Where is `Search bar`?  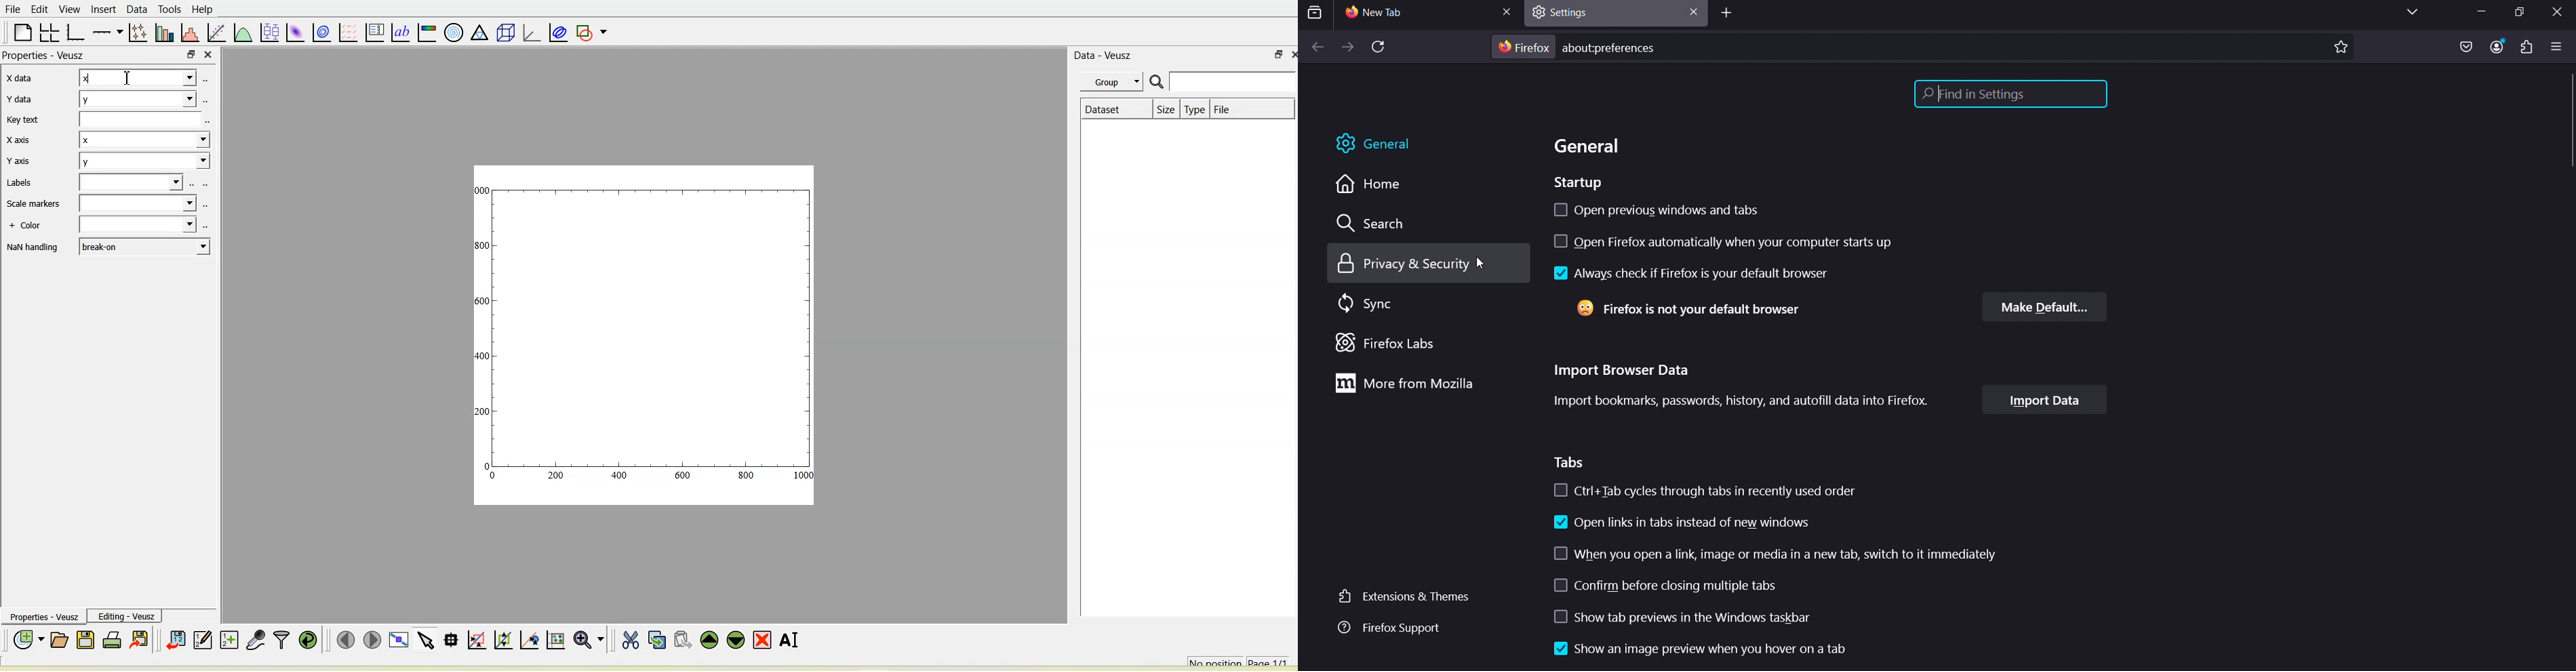
Search bar is located at coordinates (1222, 81).